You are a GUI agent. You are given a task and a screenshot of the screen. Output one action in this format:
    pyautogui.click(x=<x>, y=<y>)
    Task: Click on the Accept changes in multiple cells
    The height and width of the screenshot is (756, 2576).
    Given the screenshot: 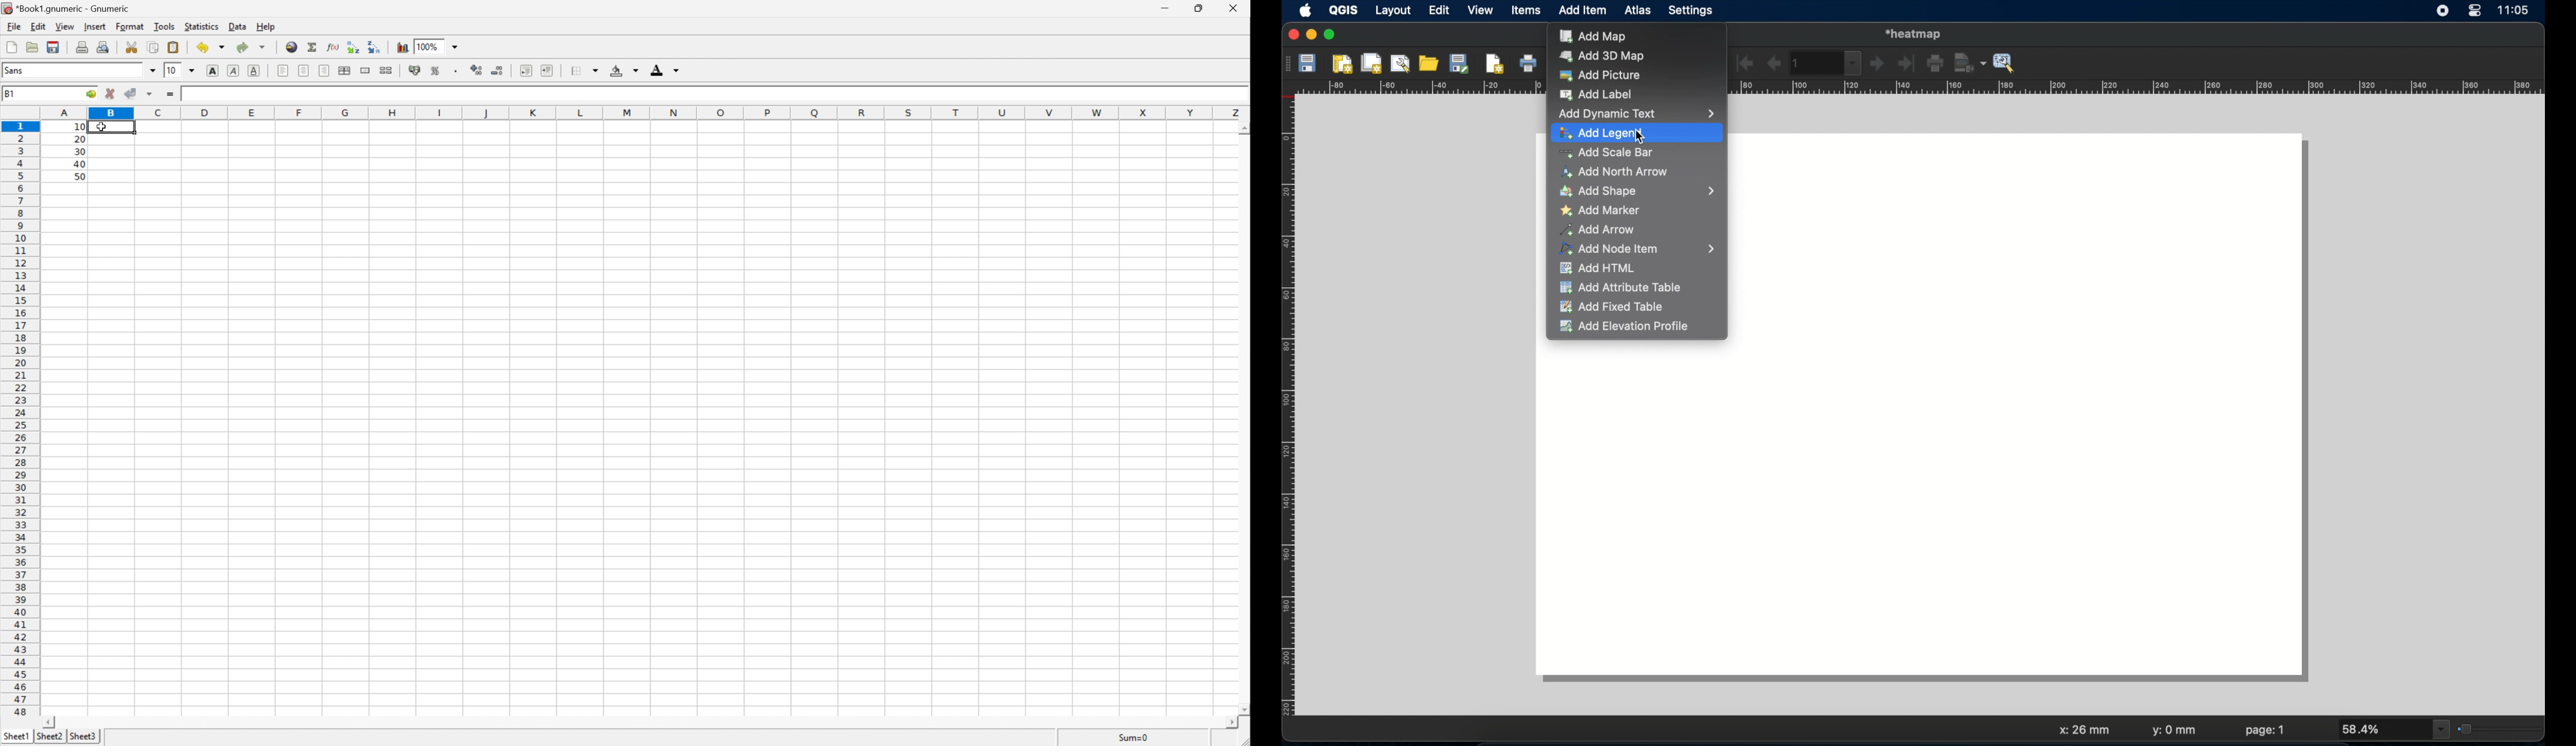 What is the action you would take?
    pyautogui.click(x=151, y=94)
    